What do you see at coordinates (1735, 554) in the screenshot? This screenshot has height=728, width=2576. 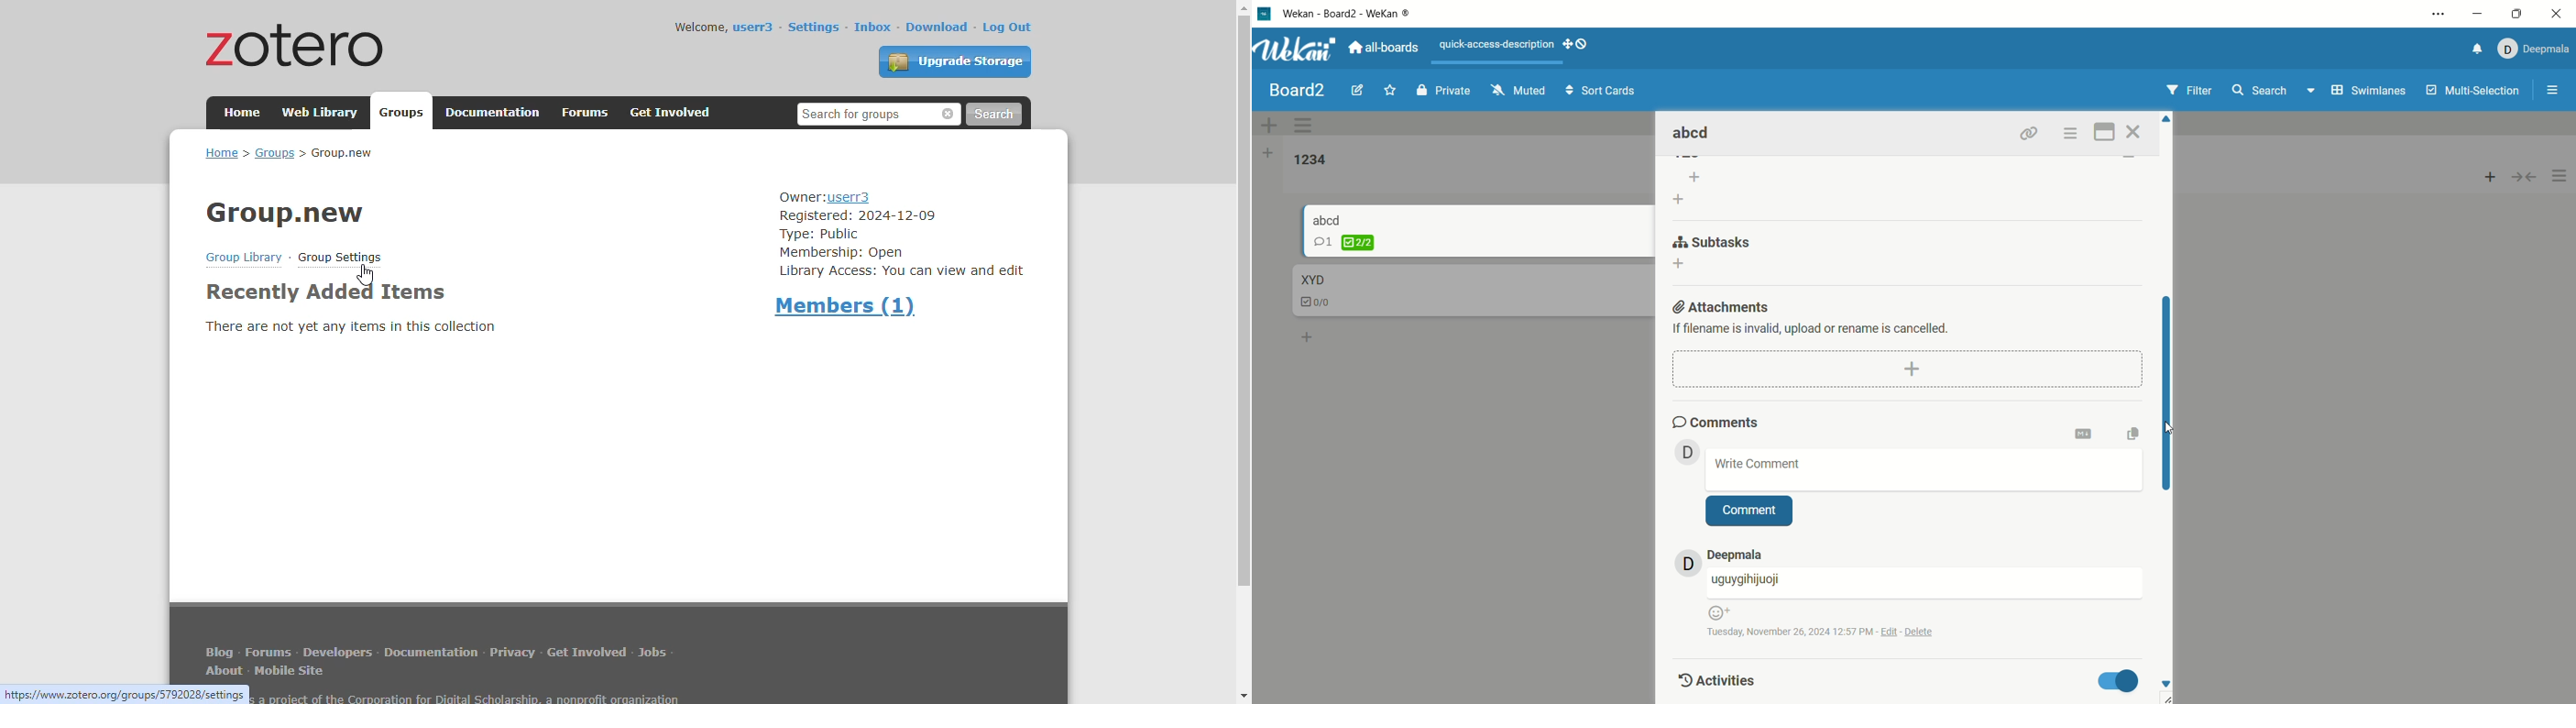 I see `account` at bounding box center [1735, 554].